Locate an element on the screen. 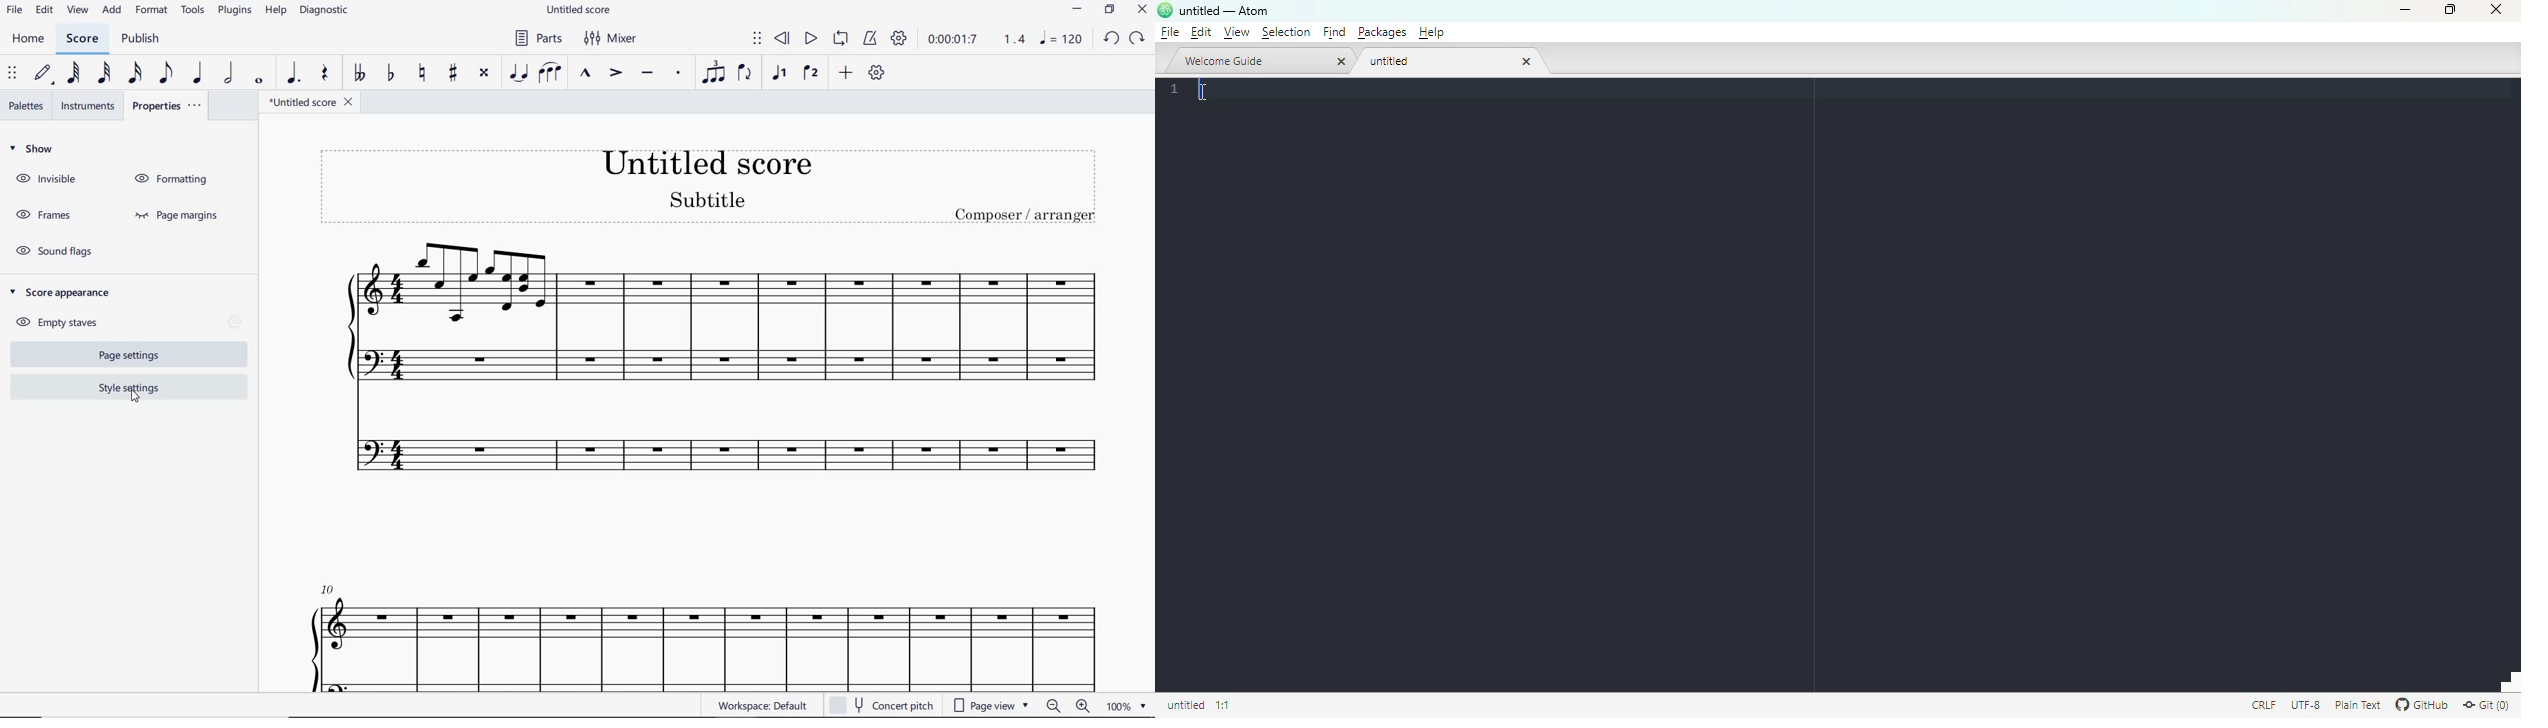 The height and width of the screenshot is (728, 2548). packages is located at coordinates (1381, 32).